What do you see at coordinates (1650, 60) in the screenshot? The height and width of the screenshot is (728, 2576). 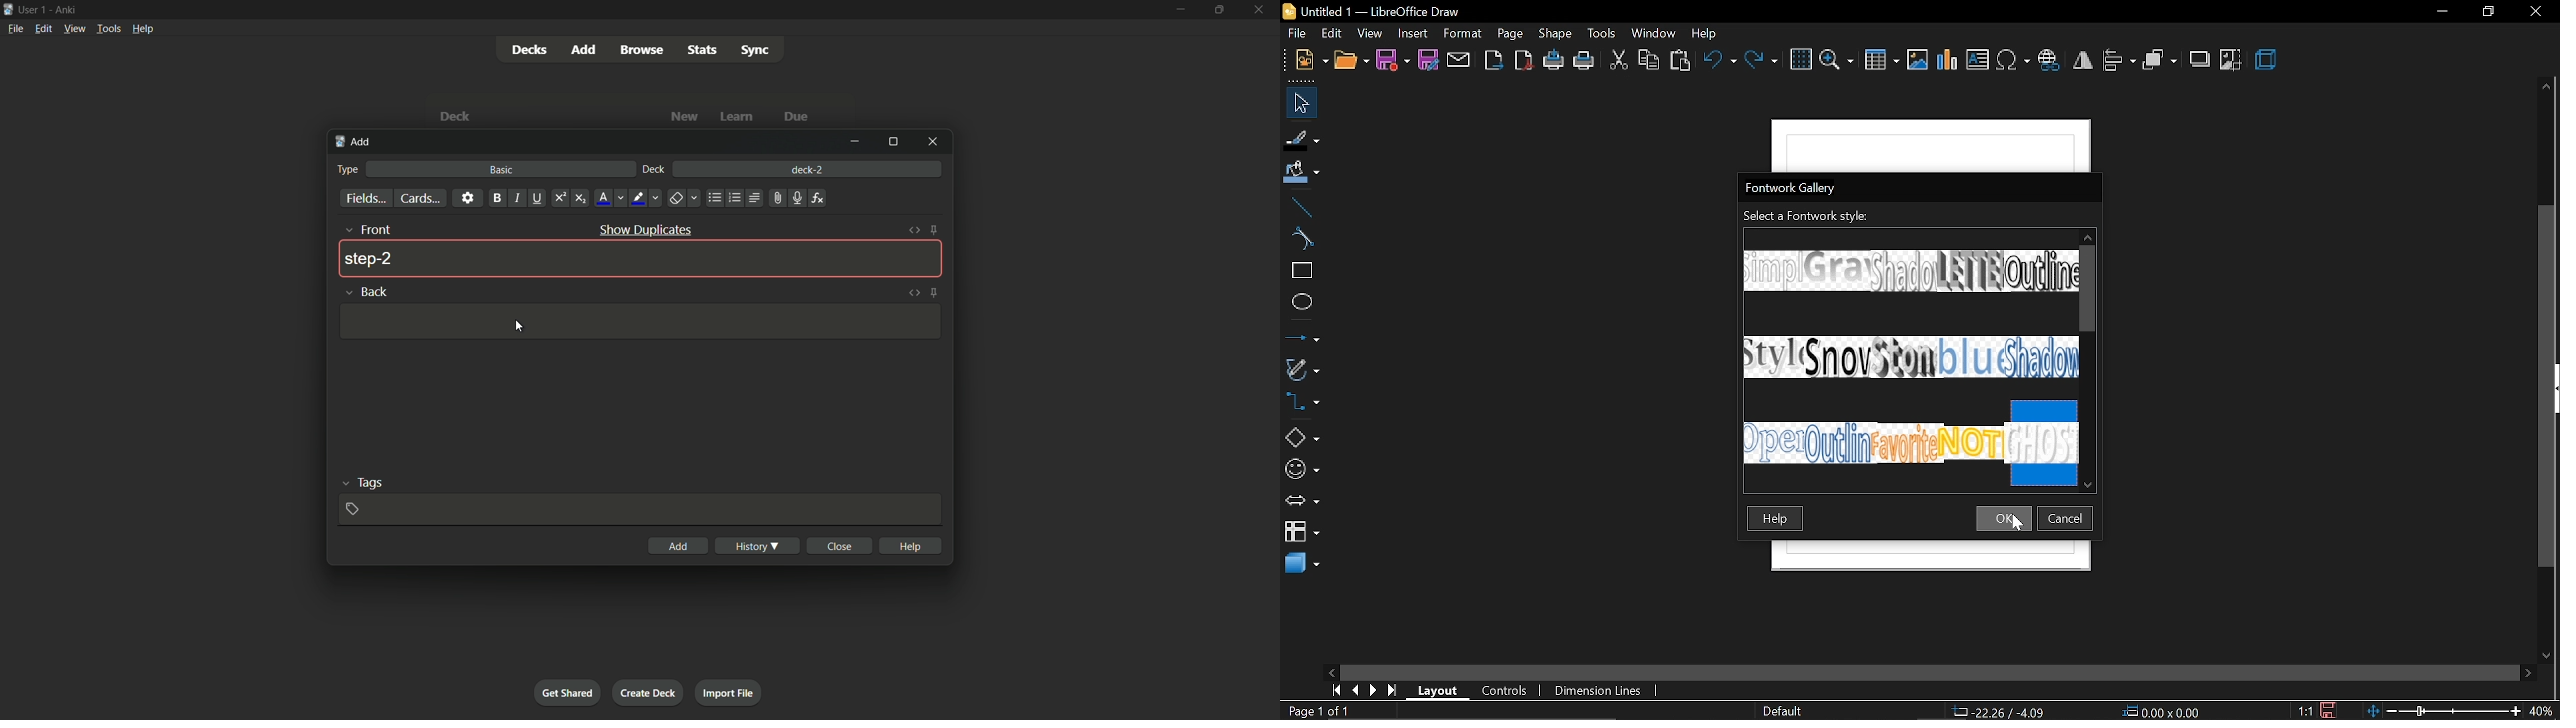 I see `copy` at bounding box center [1650, 60].